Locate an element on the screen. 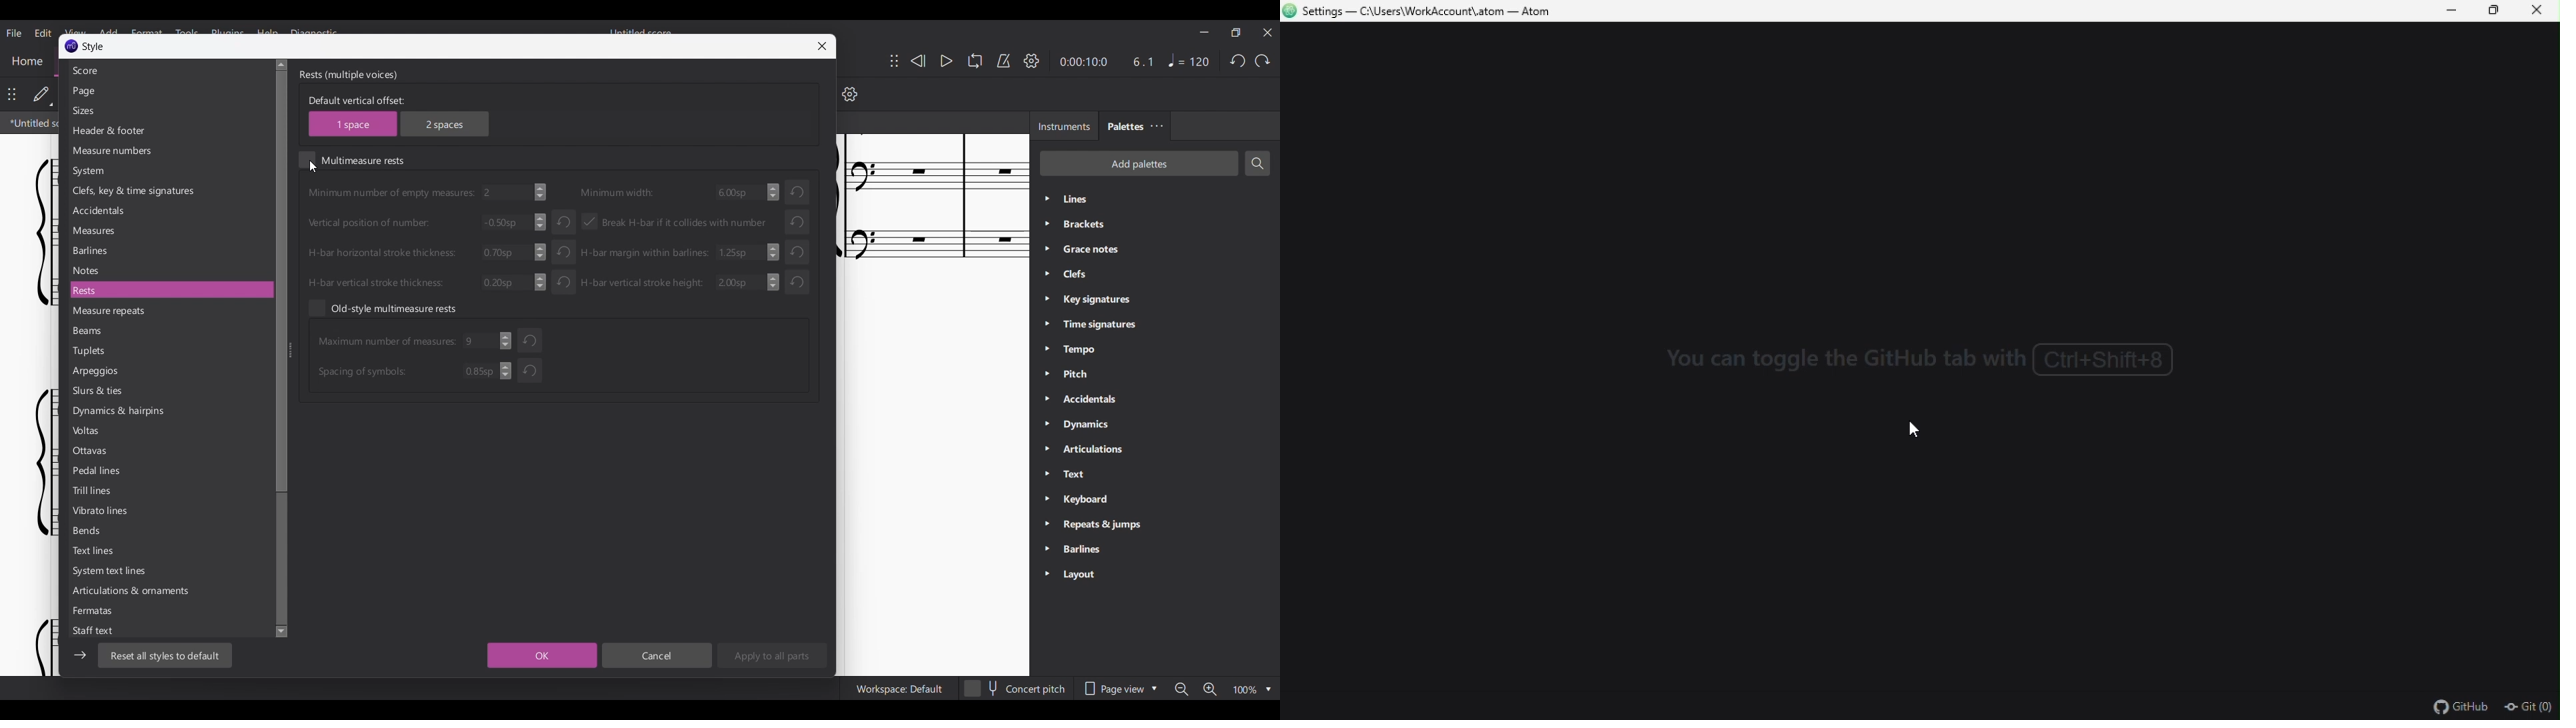 This screenshot has height=728, width=2576. Name of current window is located at coordinates (93, 47).